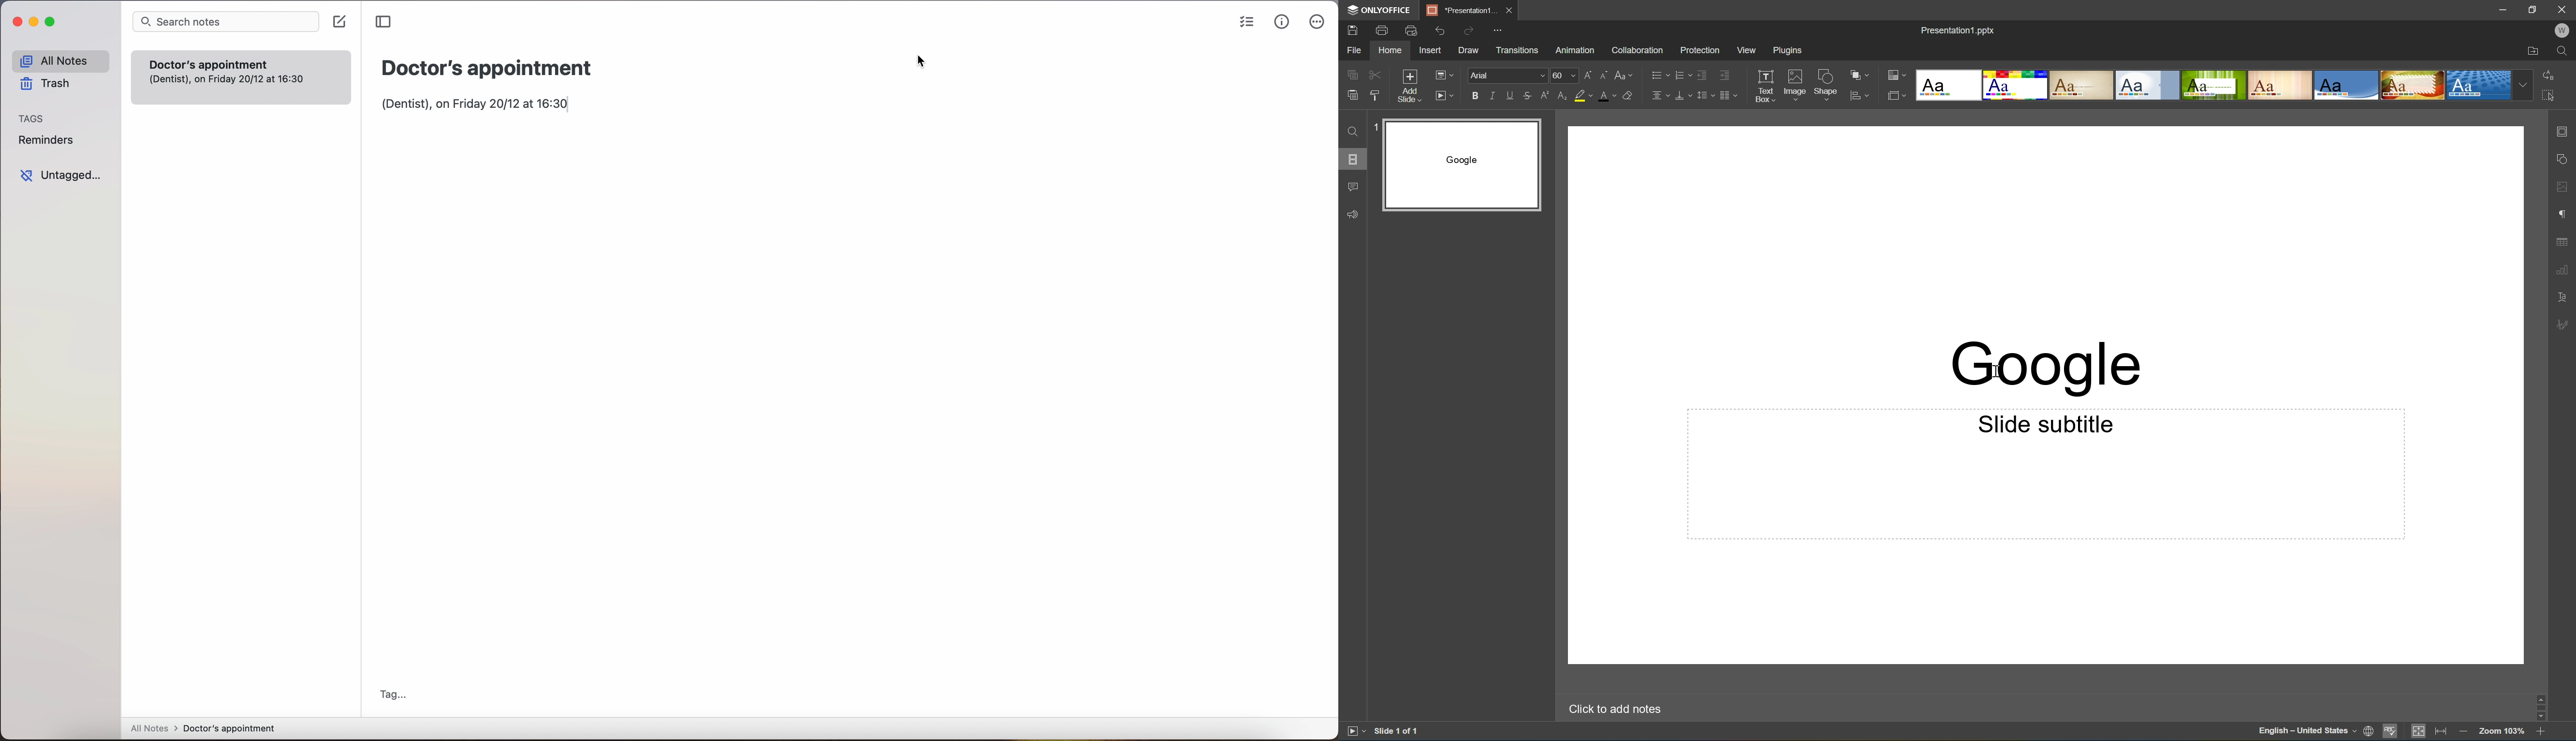  Describe the element at coordinates (2564, 188) in the screenshot. I see `Image settings` at that location.